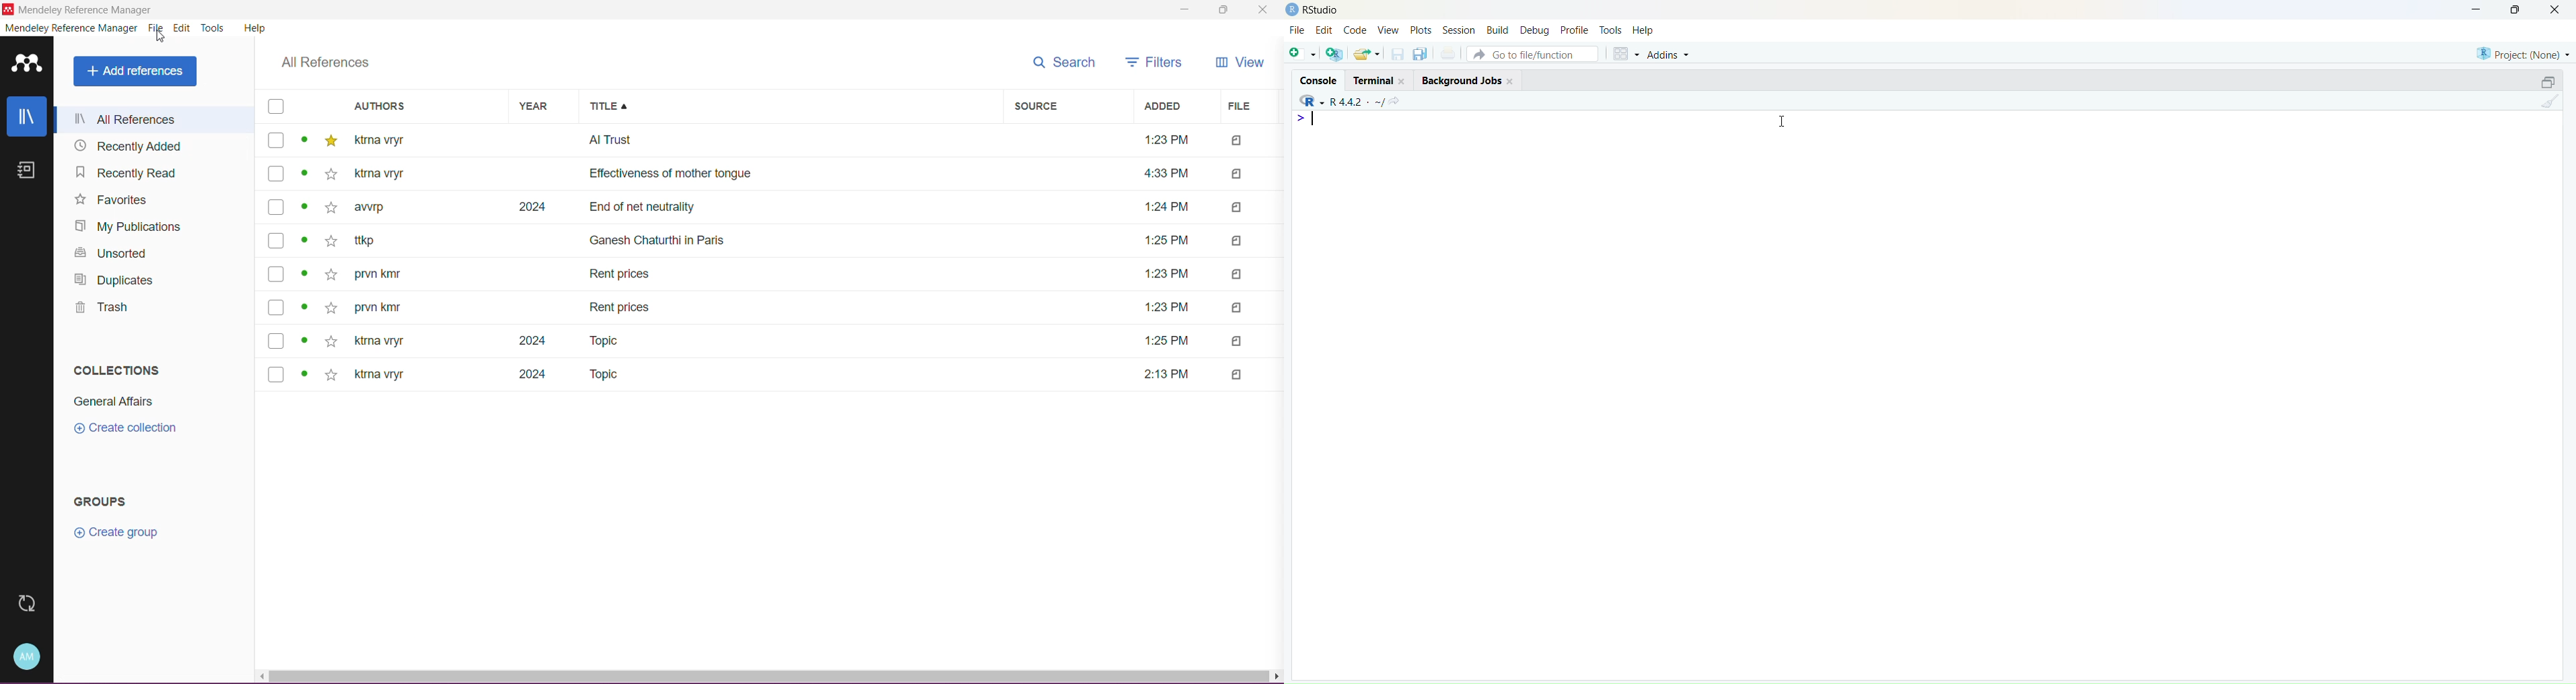  Describe the element at coordinates (773, 274) in the screenshot. I see `prvn kmr Rent prices 1:23 PM` at that location.